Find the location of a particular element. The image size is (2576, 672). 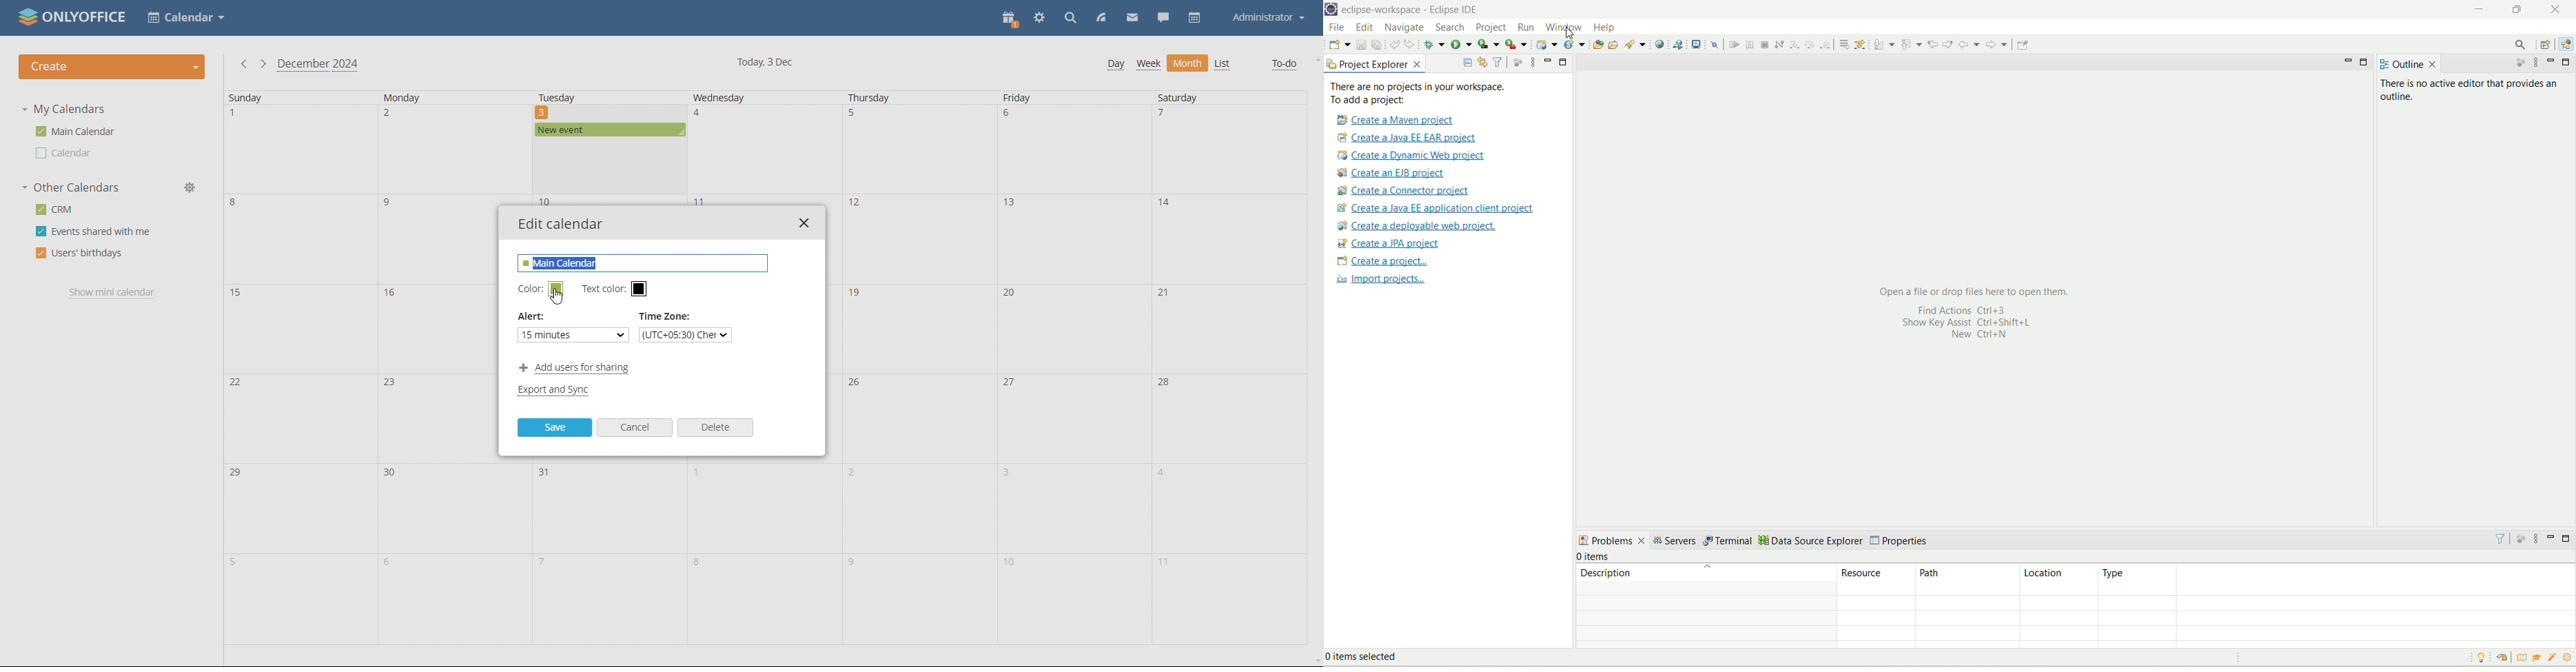

open type is located at coordinates (1598, 43).